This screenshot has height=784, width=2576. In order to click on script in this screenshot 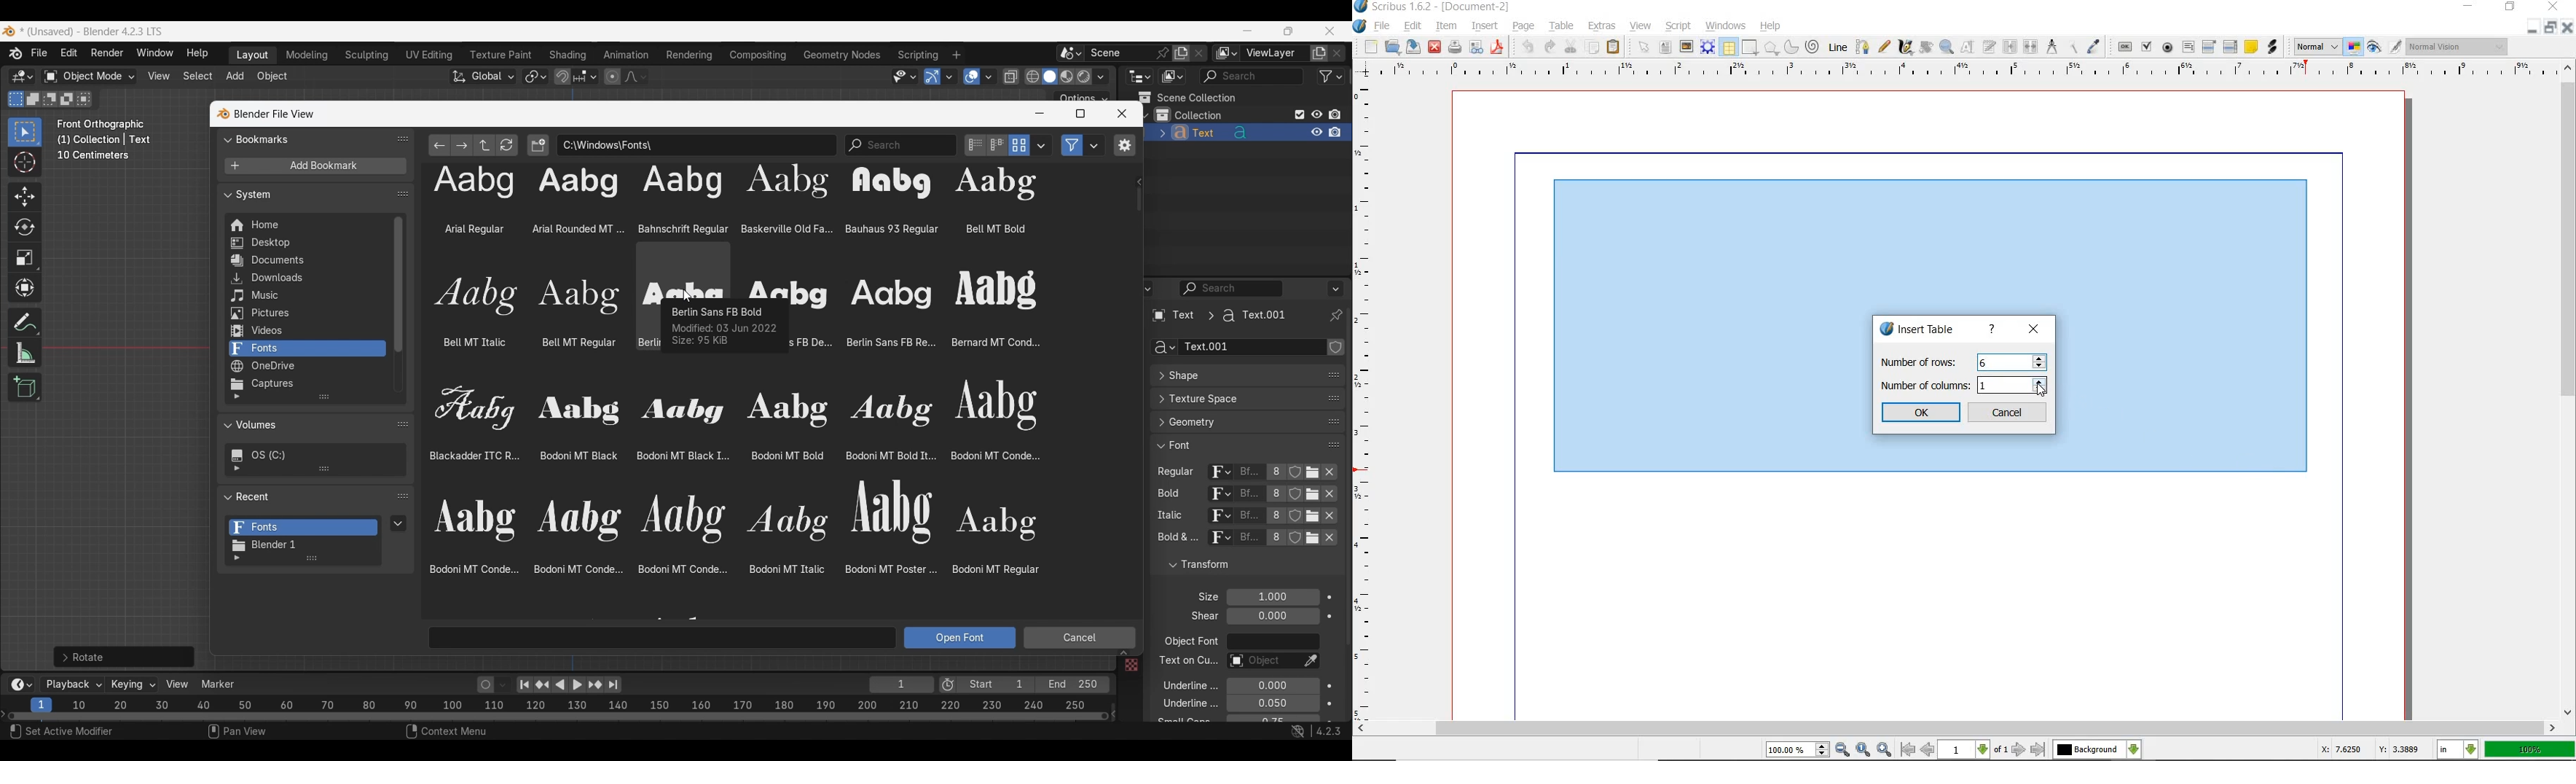, I will do `click(1678, 27)`.